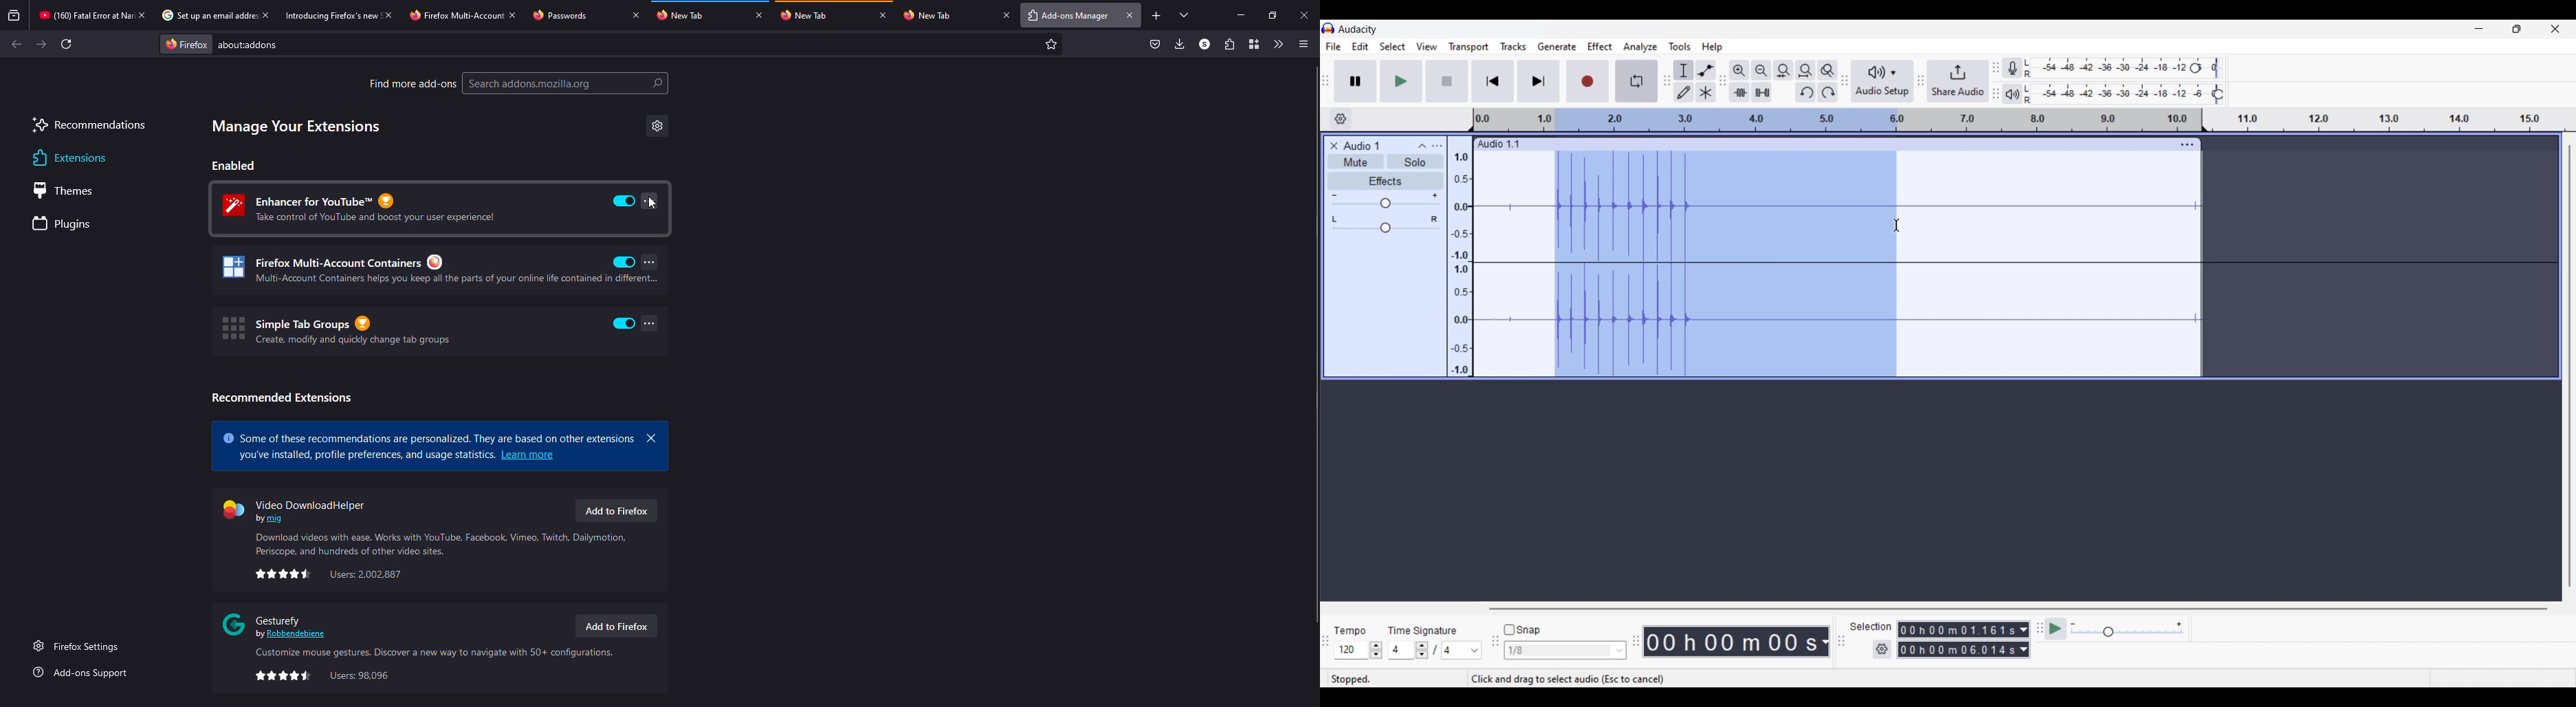 This screenshot has height=728, width=2576. What do you see at coordinates (1362, 145) in the screenshot?
I see `Name of audio track` at bounding box center [1362, 145].